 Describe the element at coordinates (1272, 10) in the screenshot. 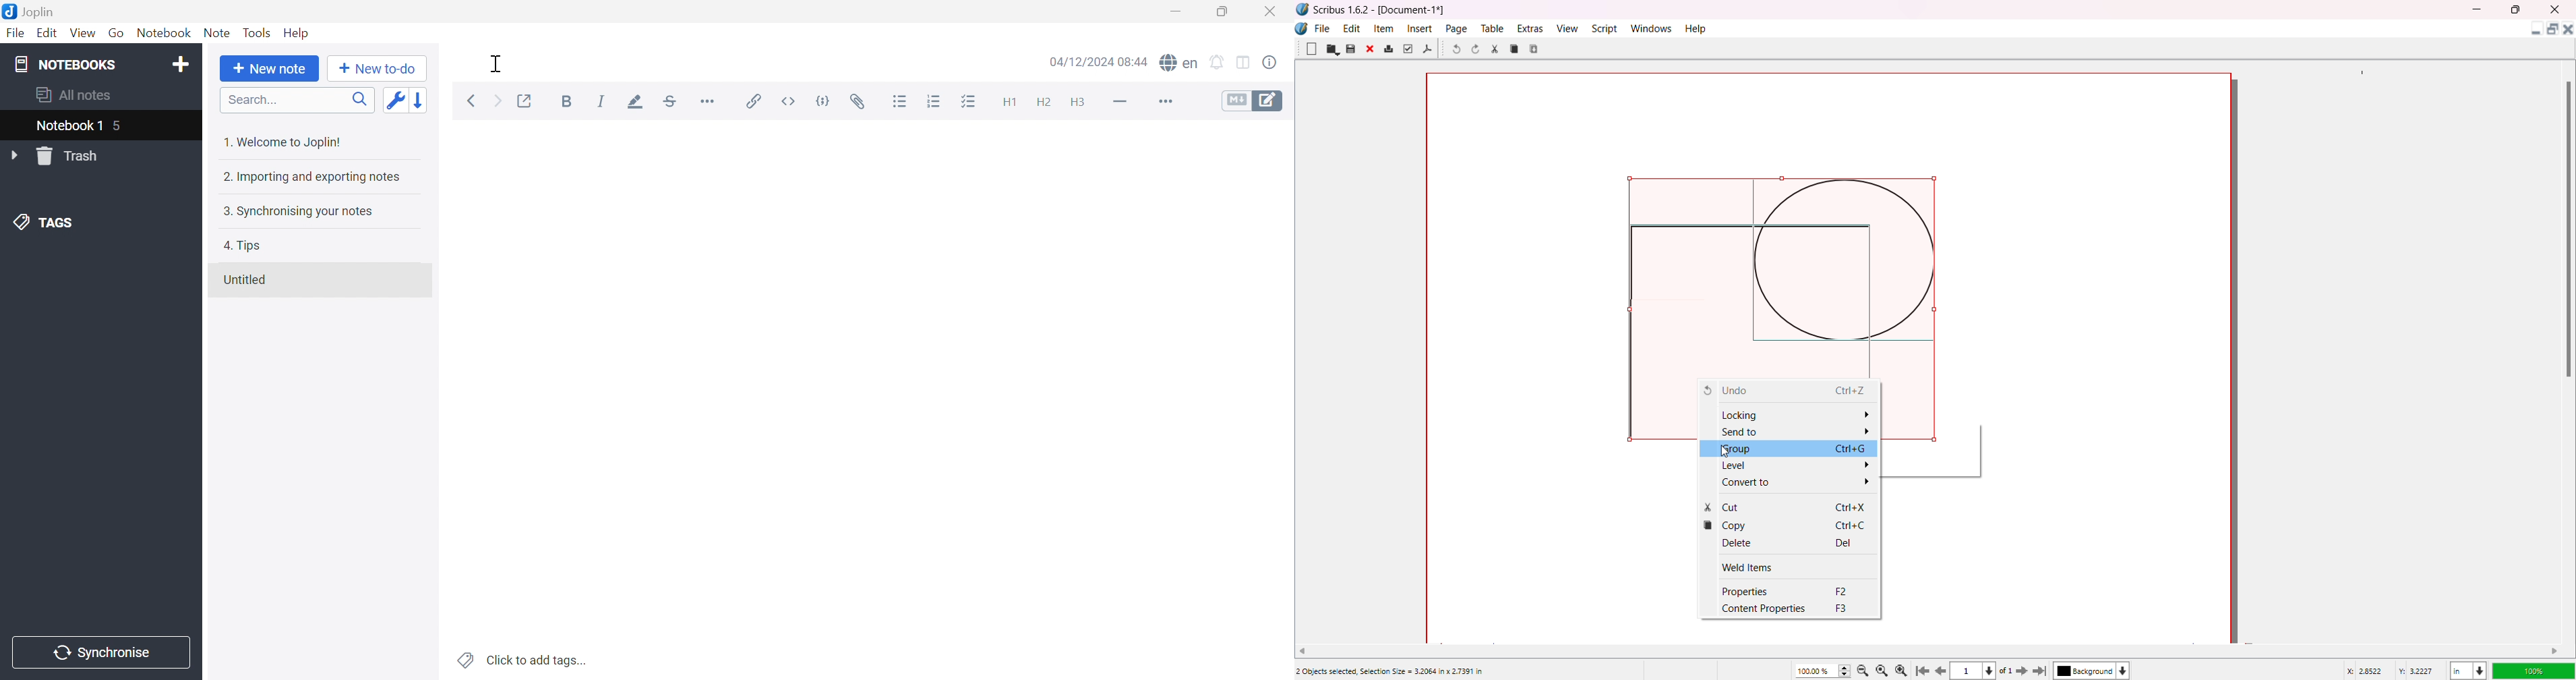

I see `Close` at that location.